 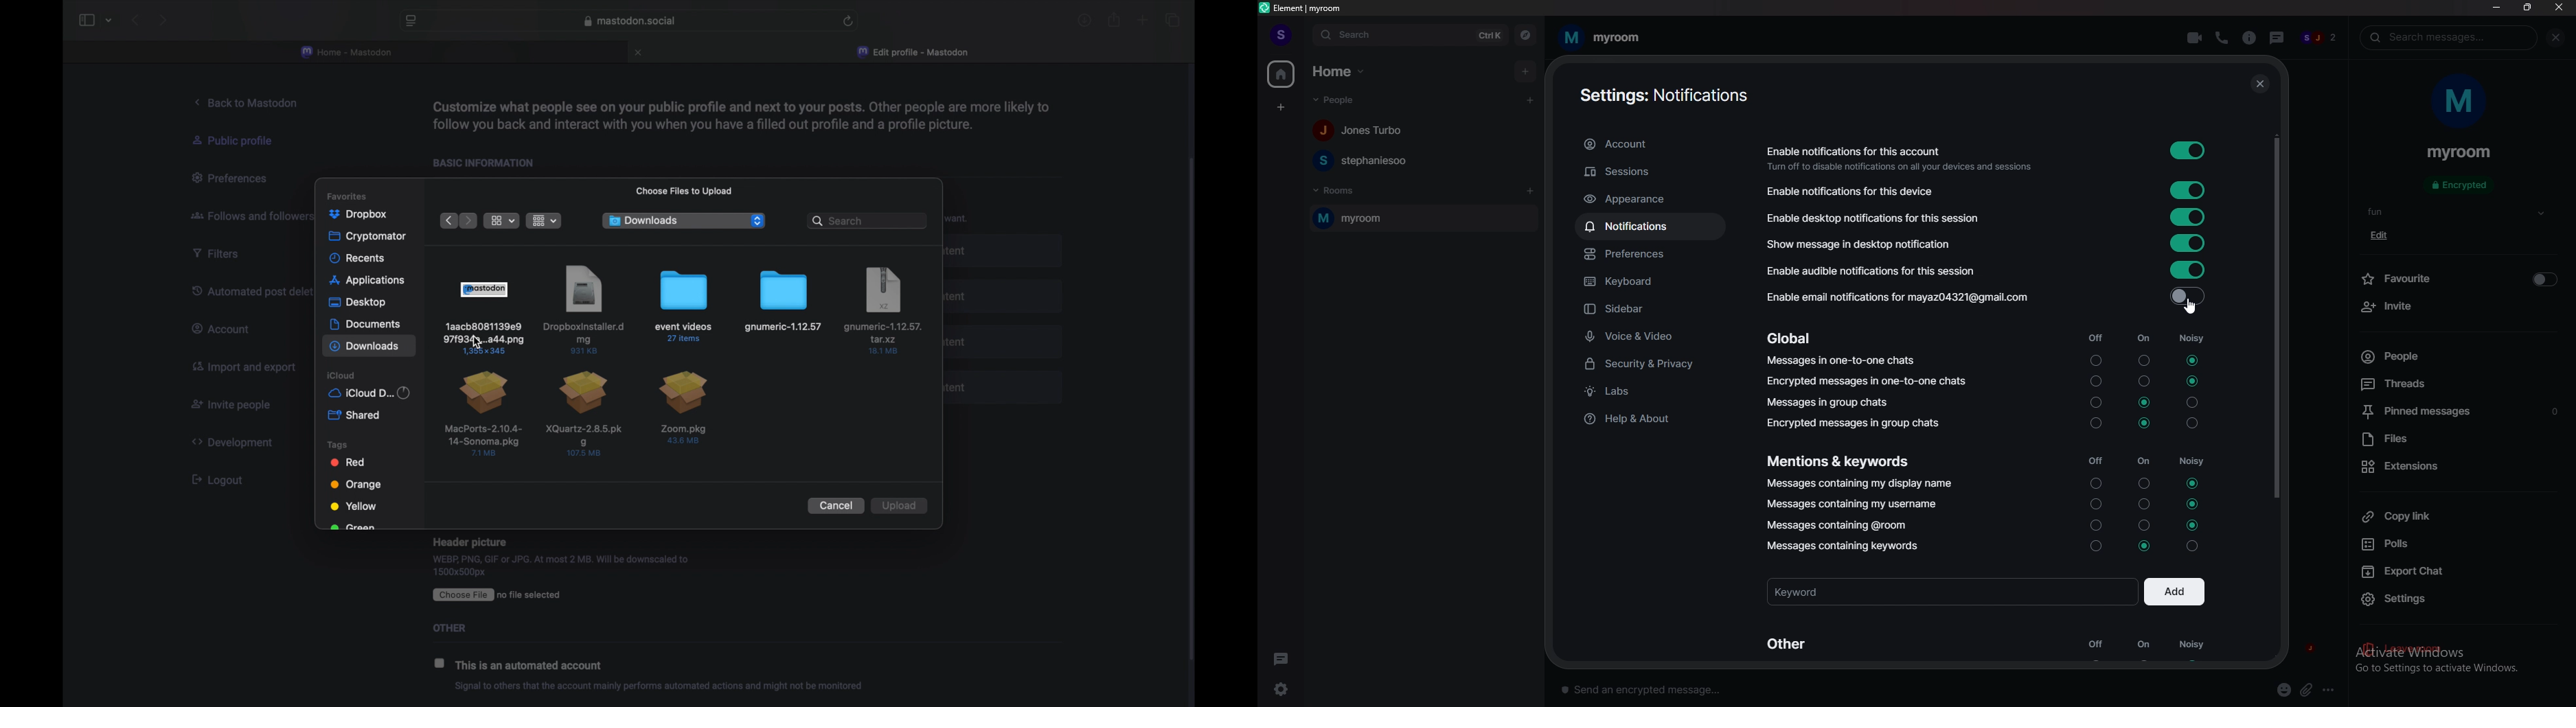 What do you see at coordinates (1987, 270) in the screenshot?
I see `audible notifications` at bounding box center [1987, 270].